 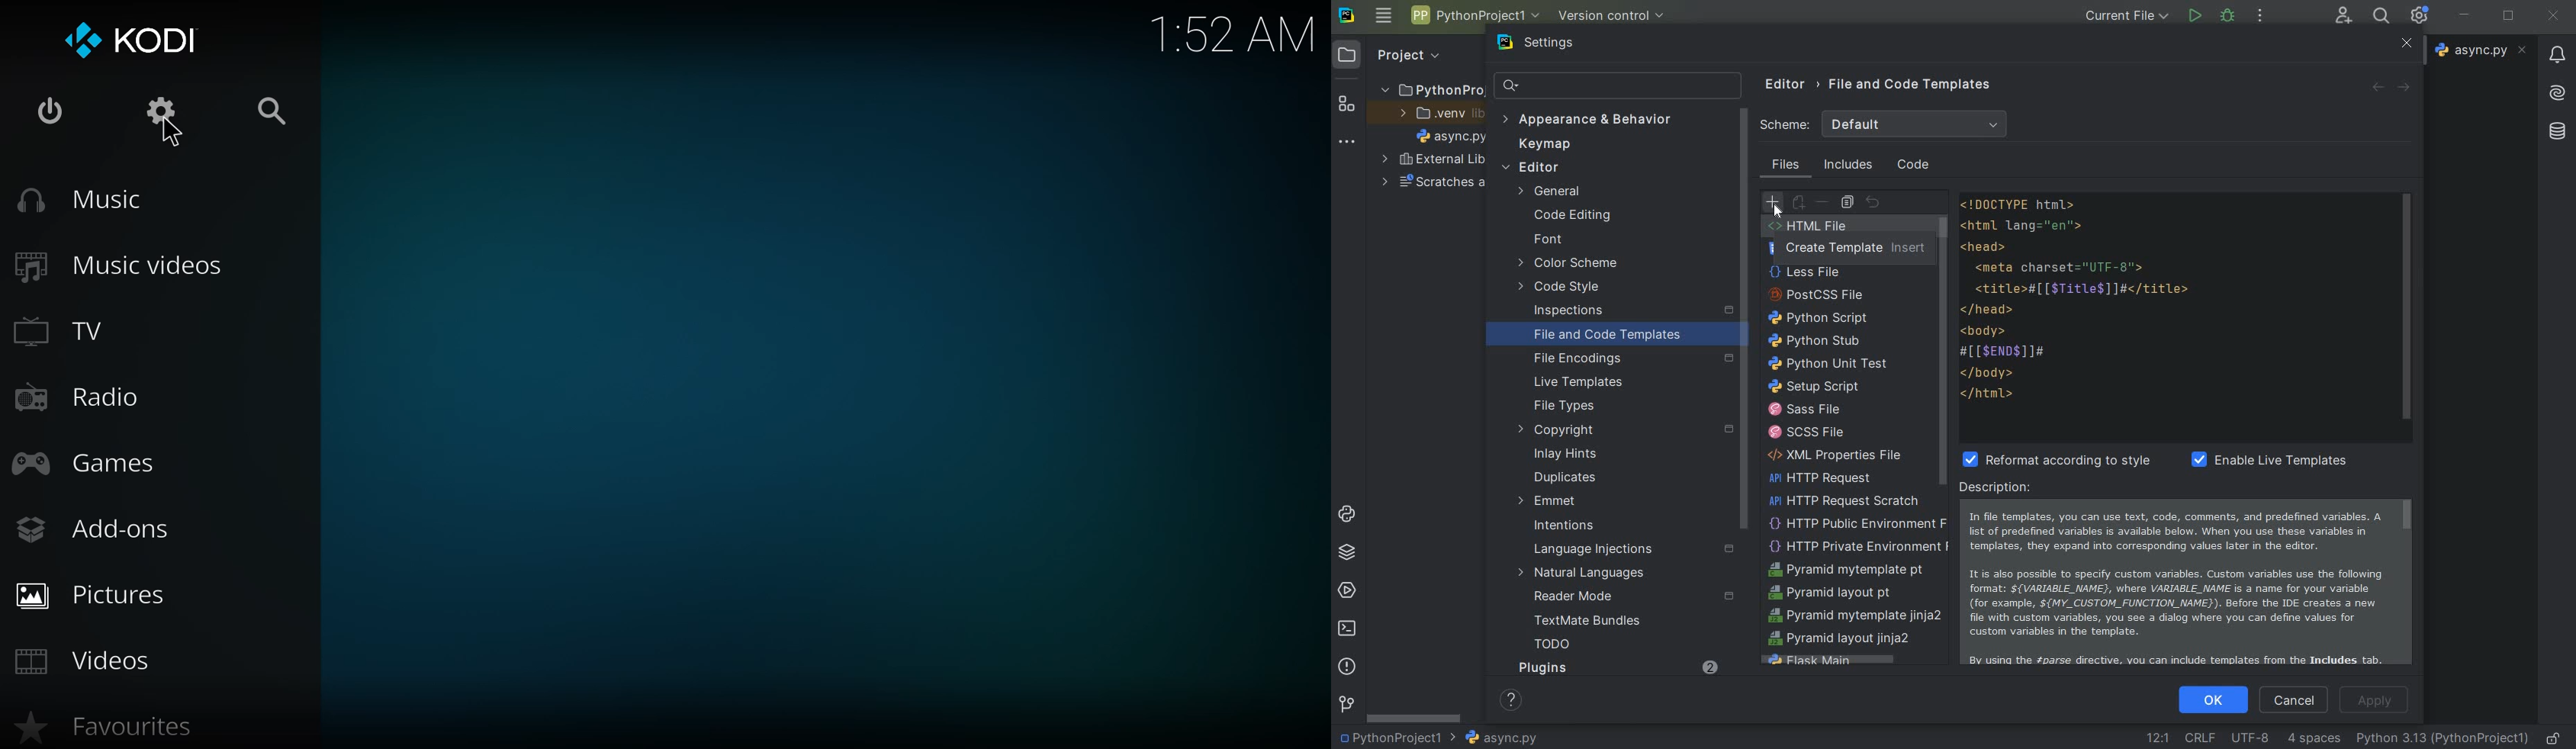 What do you see at coordinates (2227, 16) in the screenshot?
I see `debug` at bounding box center [2227, 16].